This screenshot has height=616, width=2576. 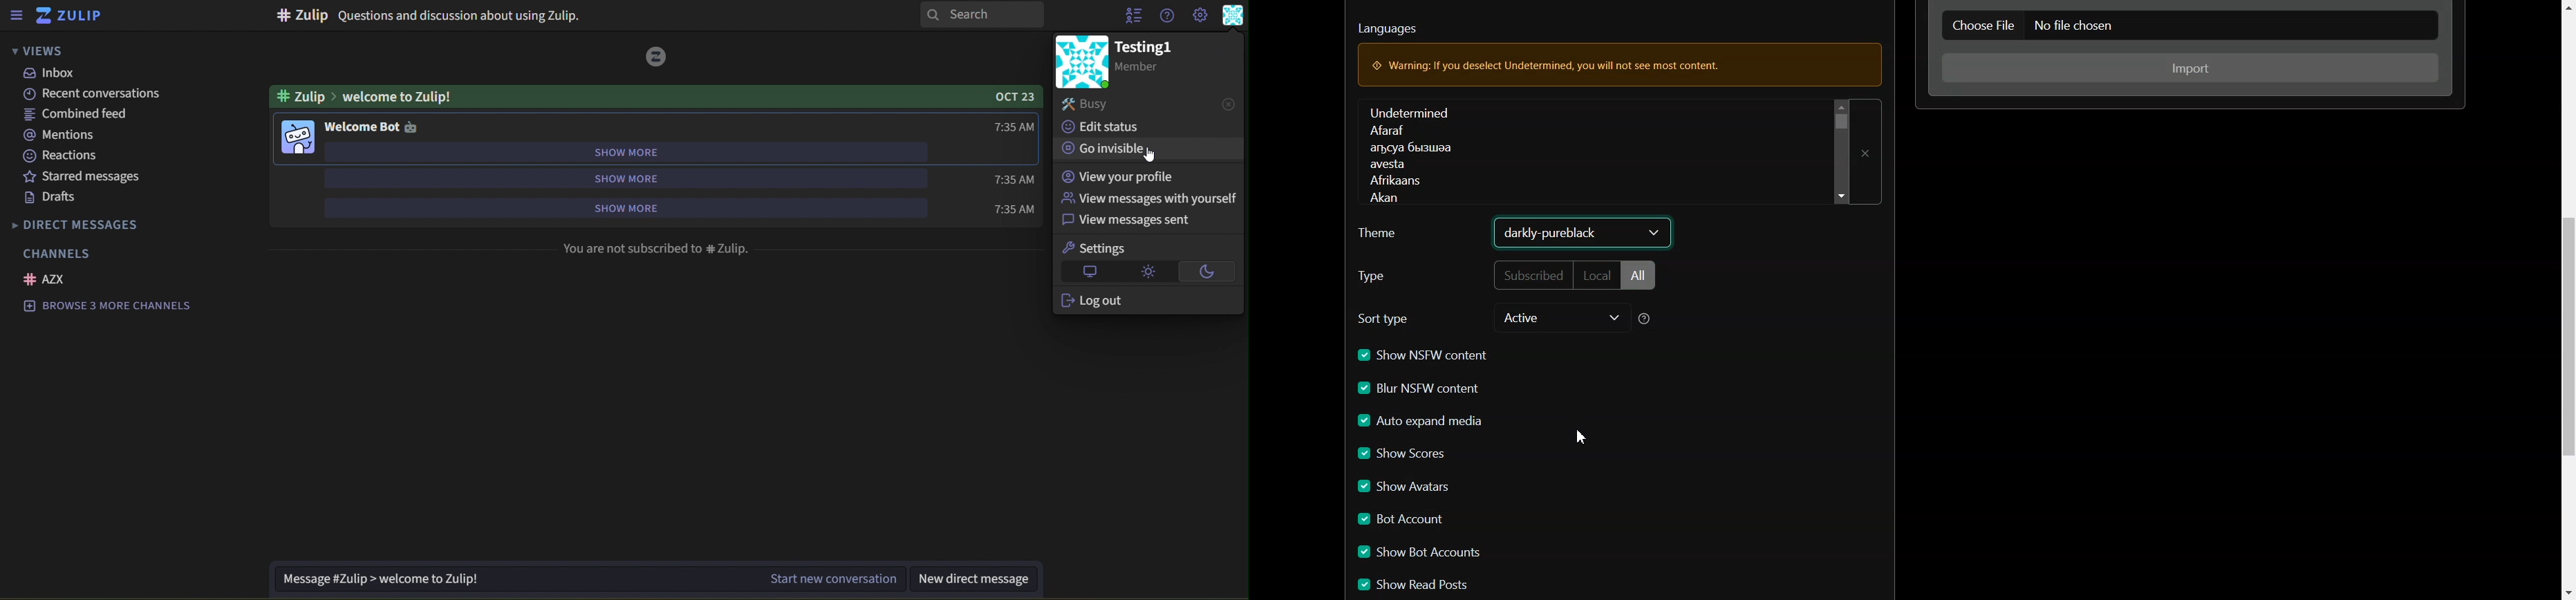 I want to click on settings, so click(x=1109, y=248).